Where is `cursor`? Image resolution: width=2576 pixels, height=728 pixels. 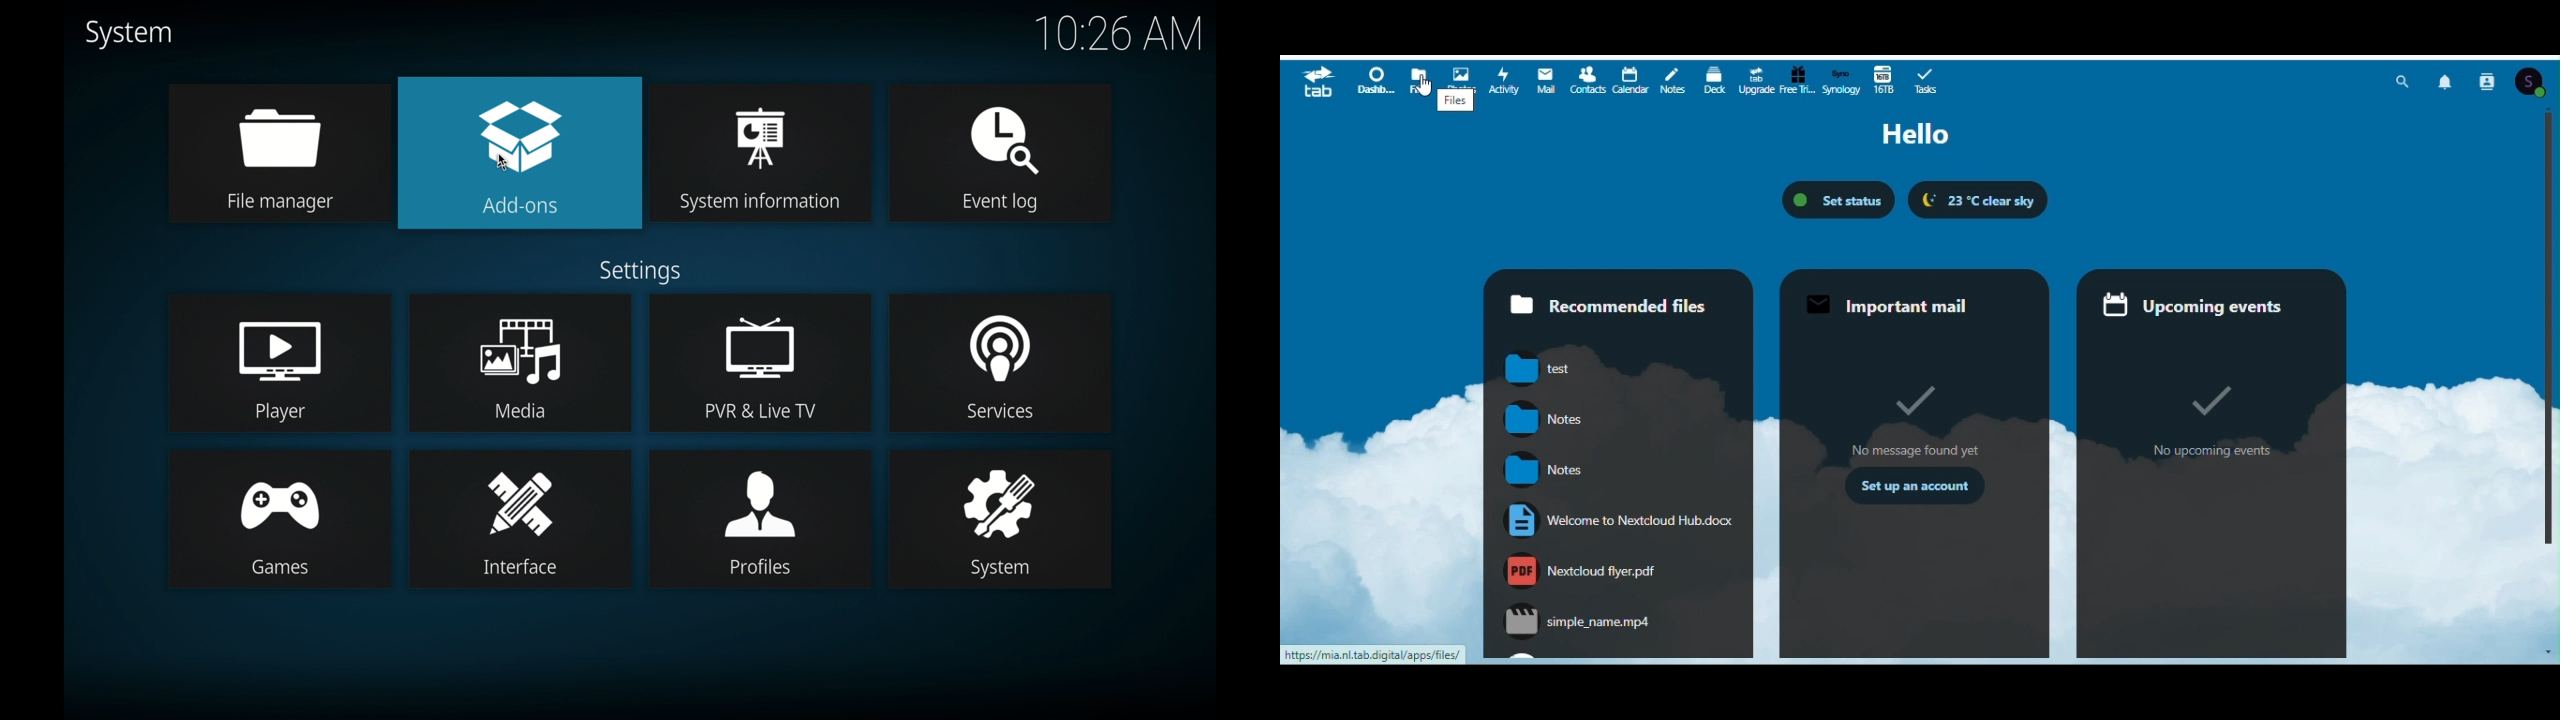 cursor is located at coordinates (503, 162).